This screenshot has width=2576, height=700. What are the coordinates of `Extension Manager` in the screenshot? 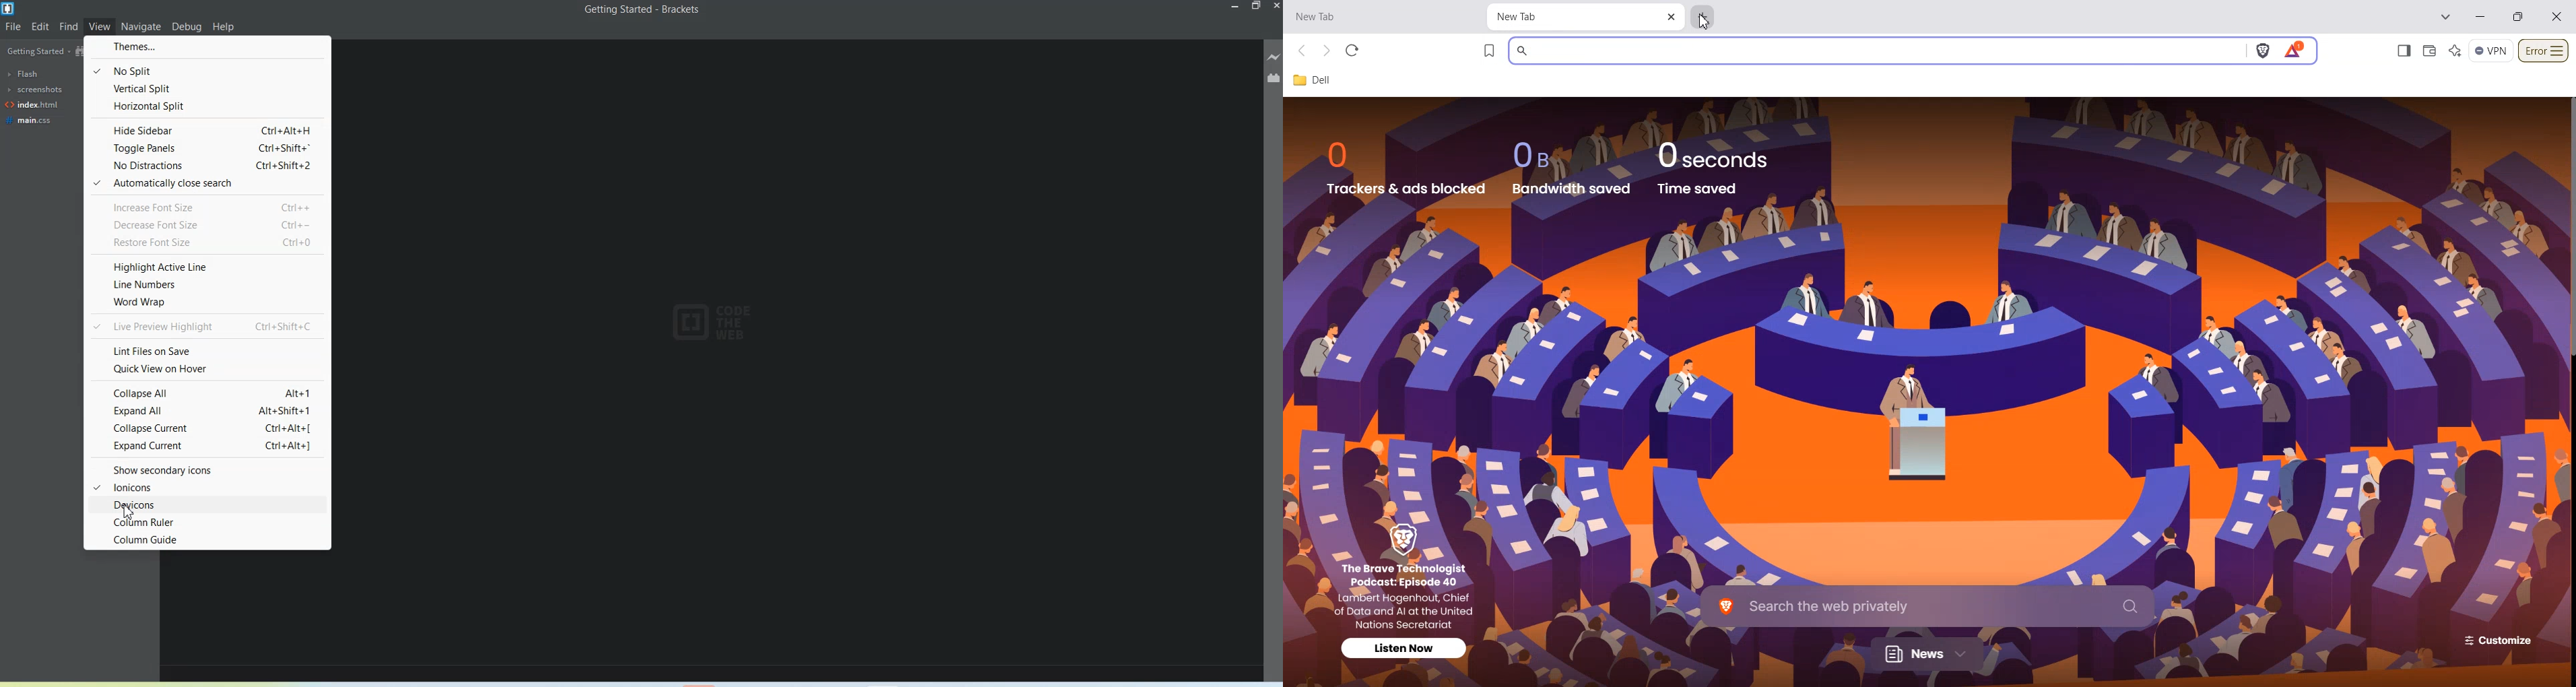 It's located at (1274, 77).